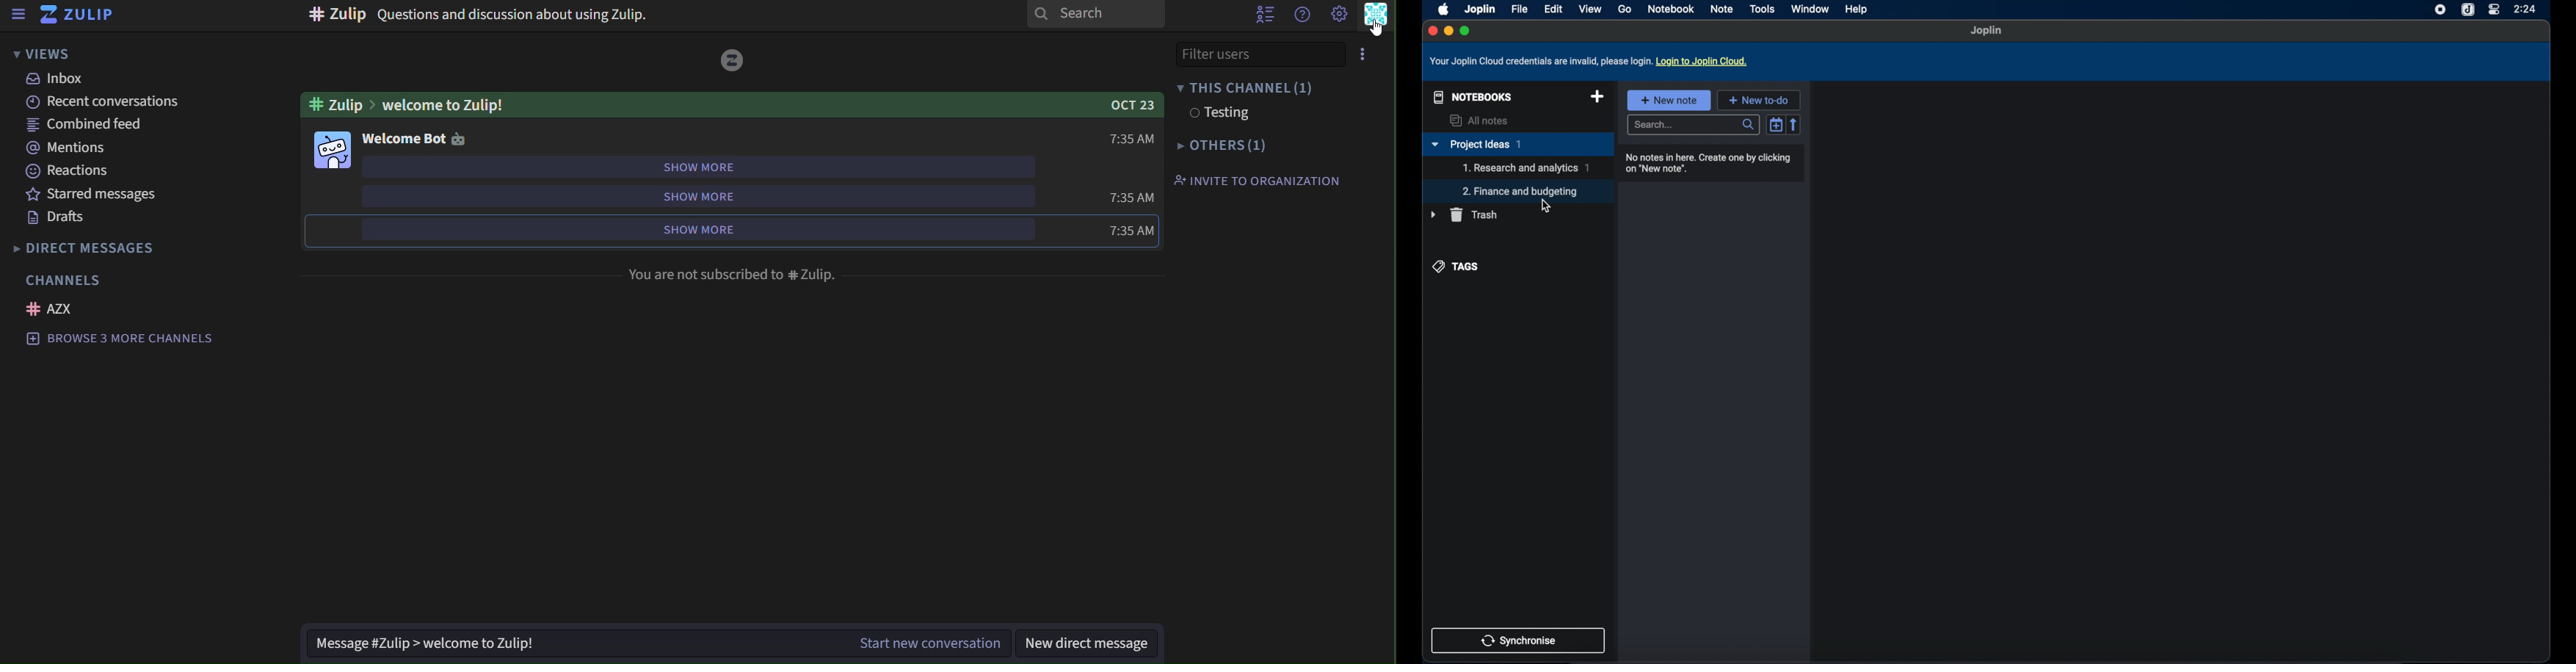 This screenshot has width=2576, height=672. Describe the element at coordinates (1810, 9) in the screenshot. I see `window` at that location.